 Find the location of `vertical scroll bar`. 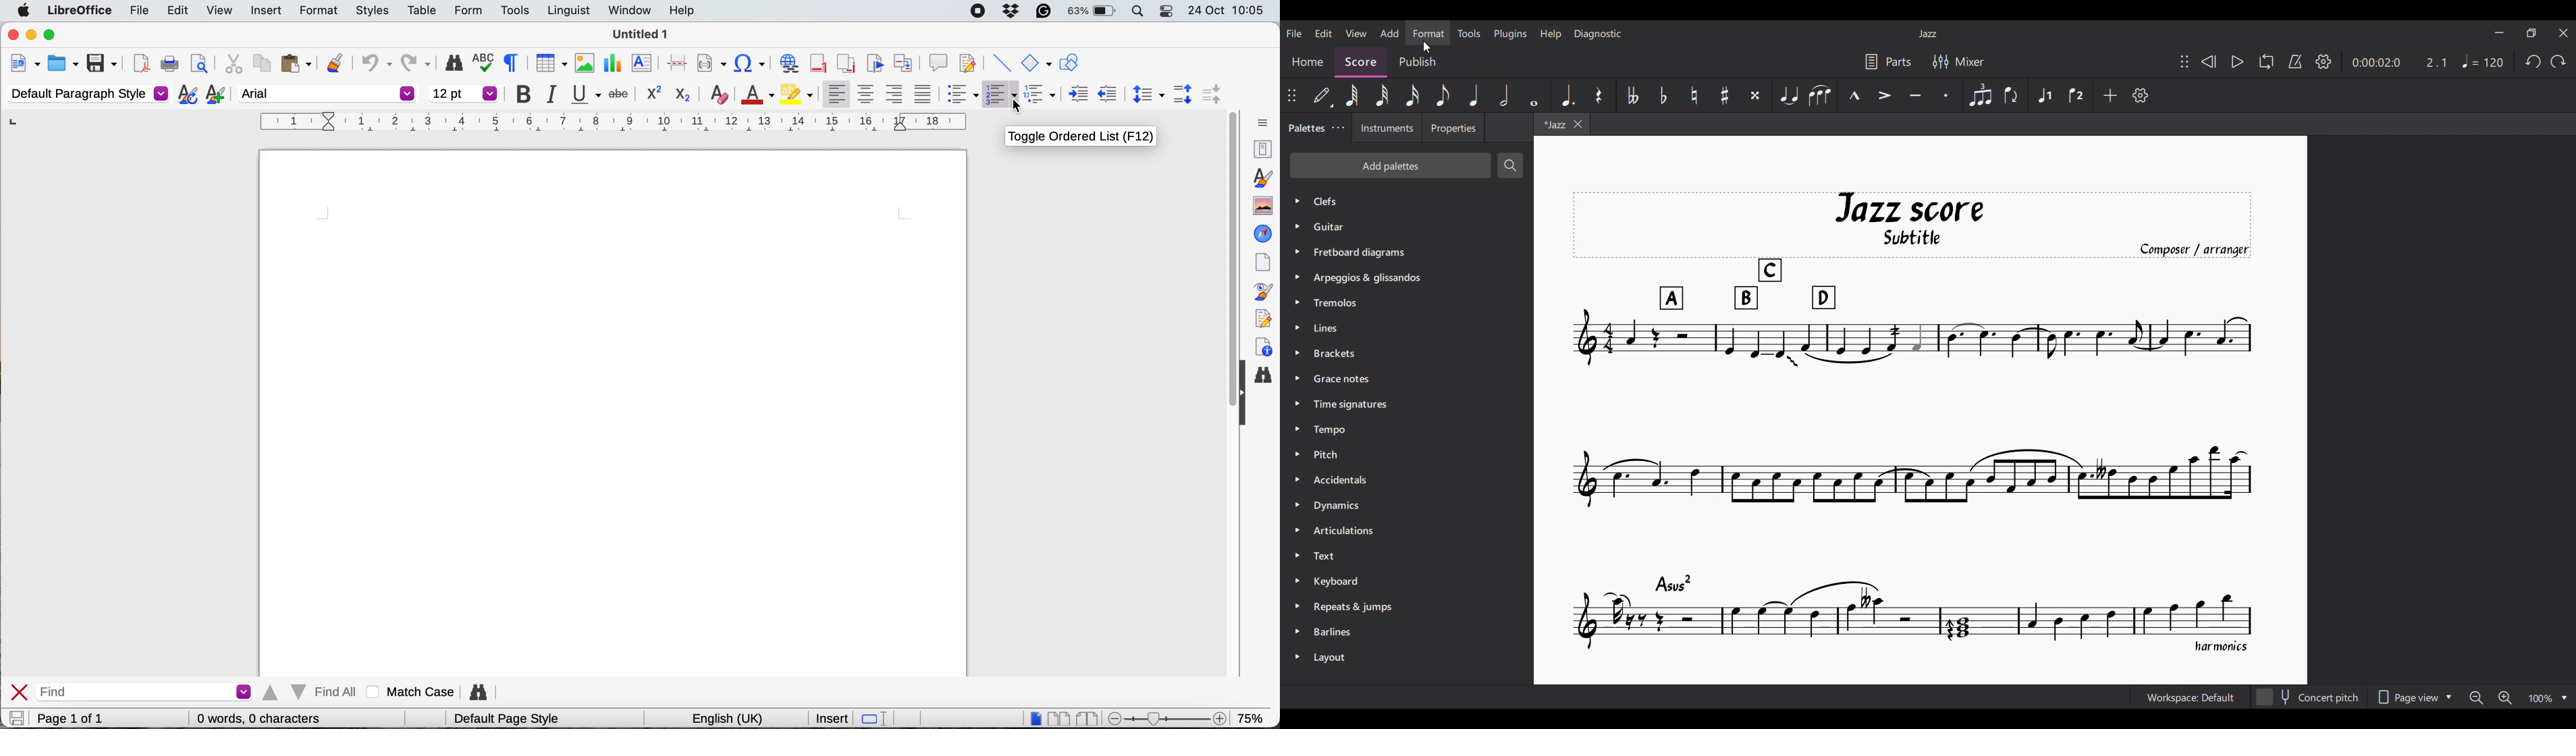

vertical scroll bar is located at coordinates (1224, 261).